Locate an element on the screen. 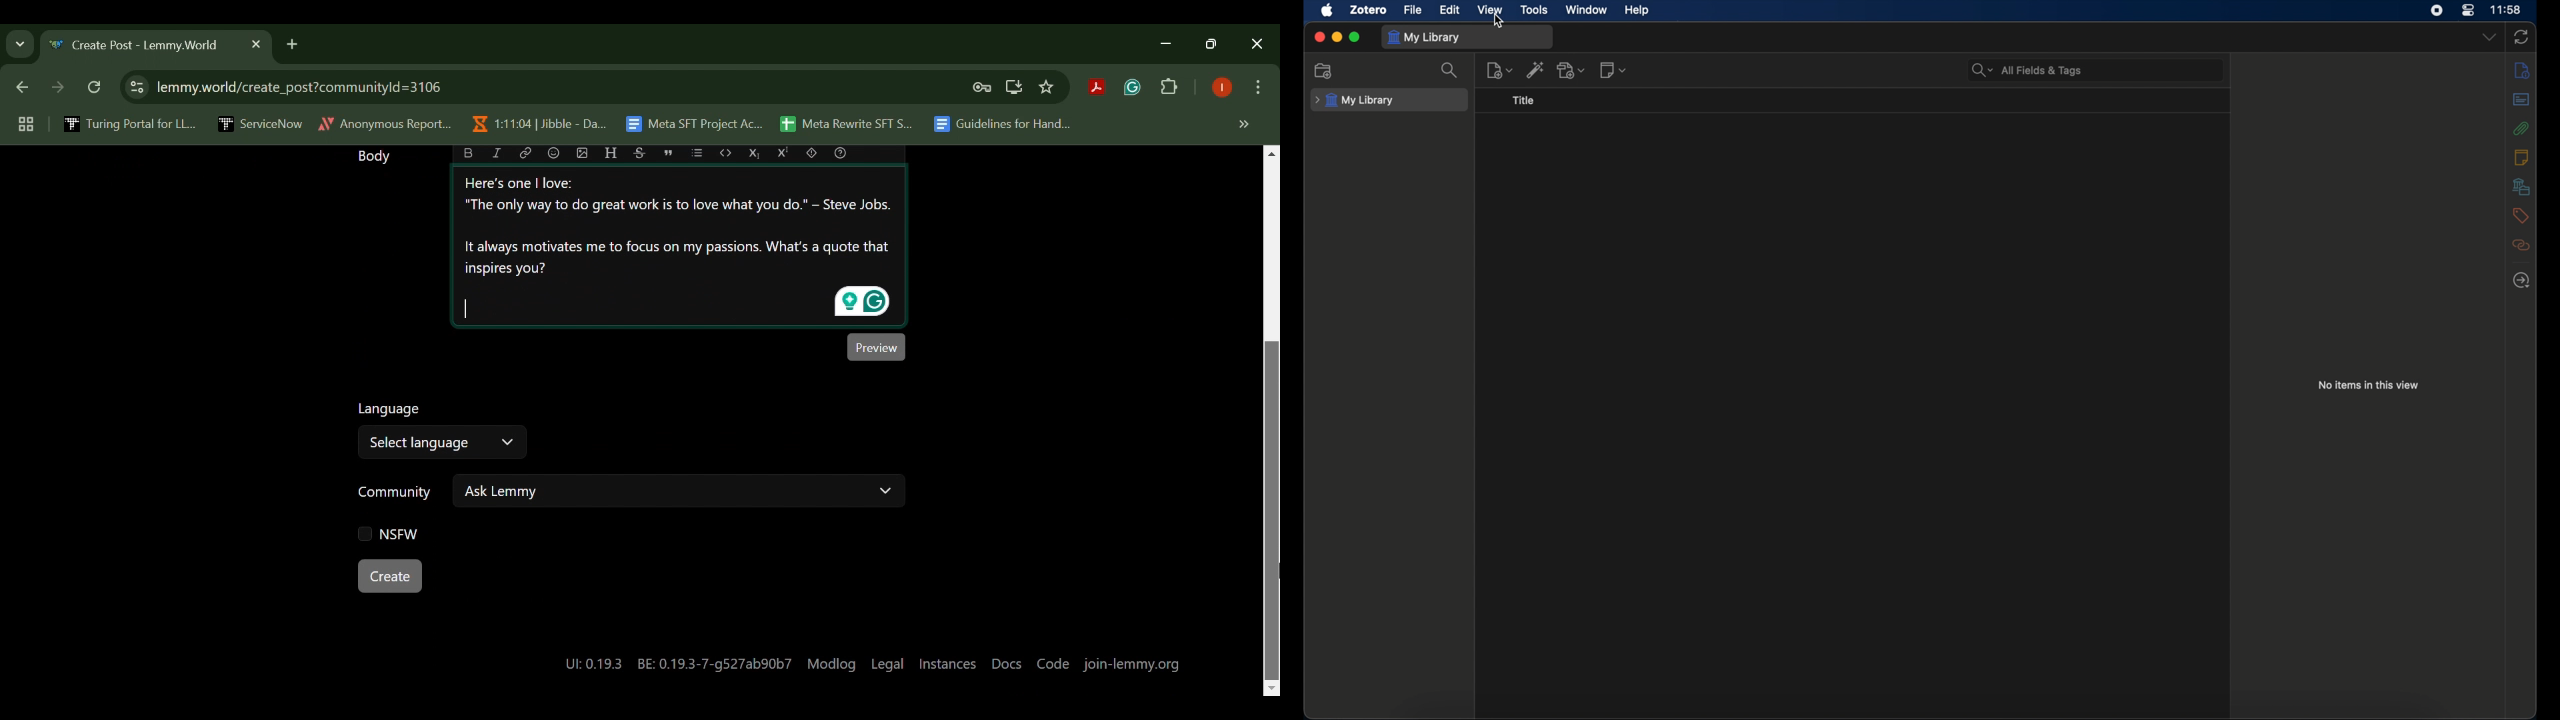 The width and height of the screenshot is (2576, 728). tools is located at coordinates (1535, 9).